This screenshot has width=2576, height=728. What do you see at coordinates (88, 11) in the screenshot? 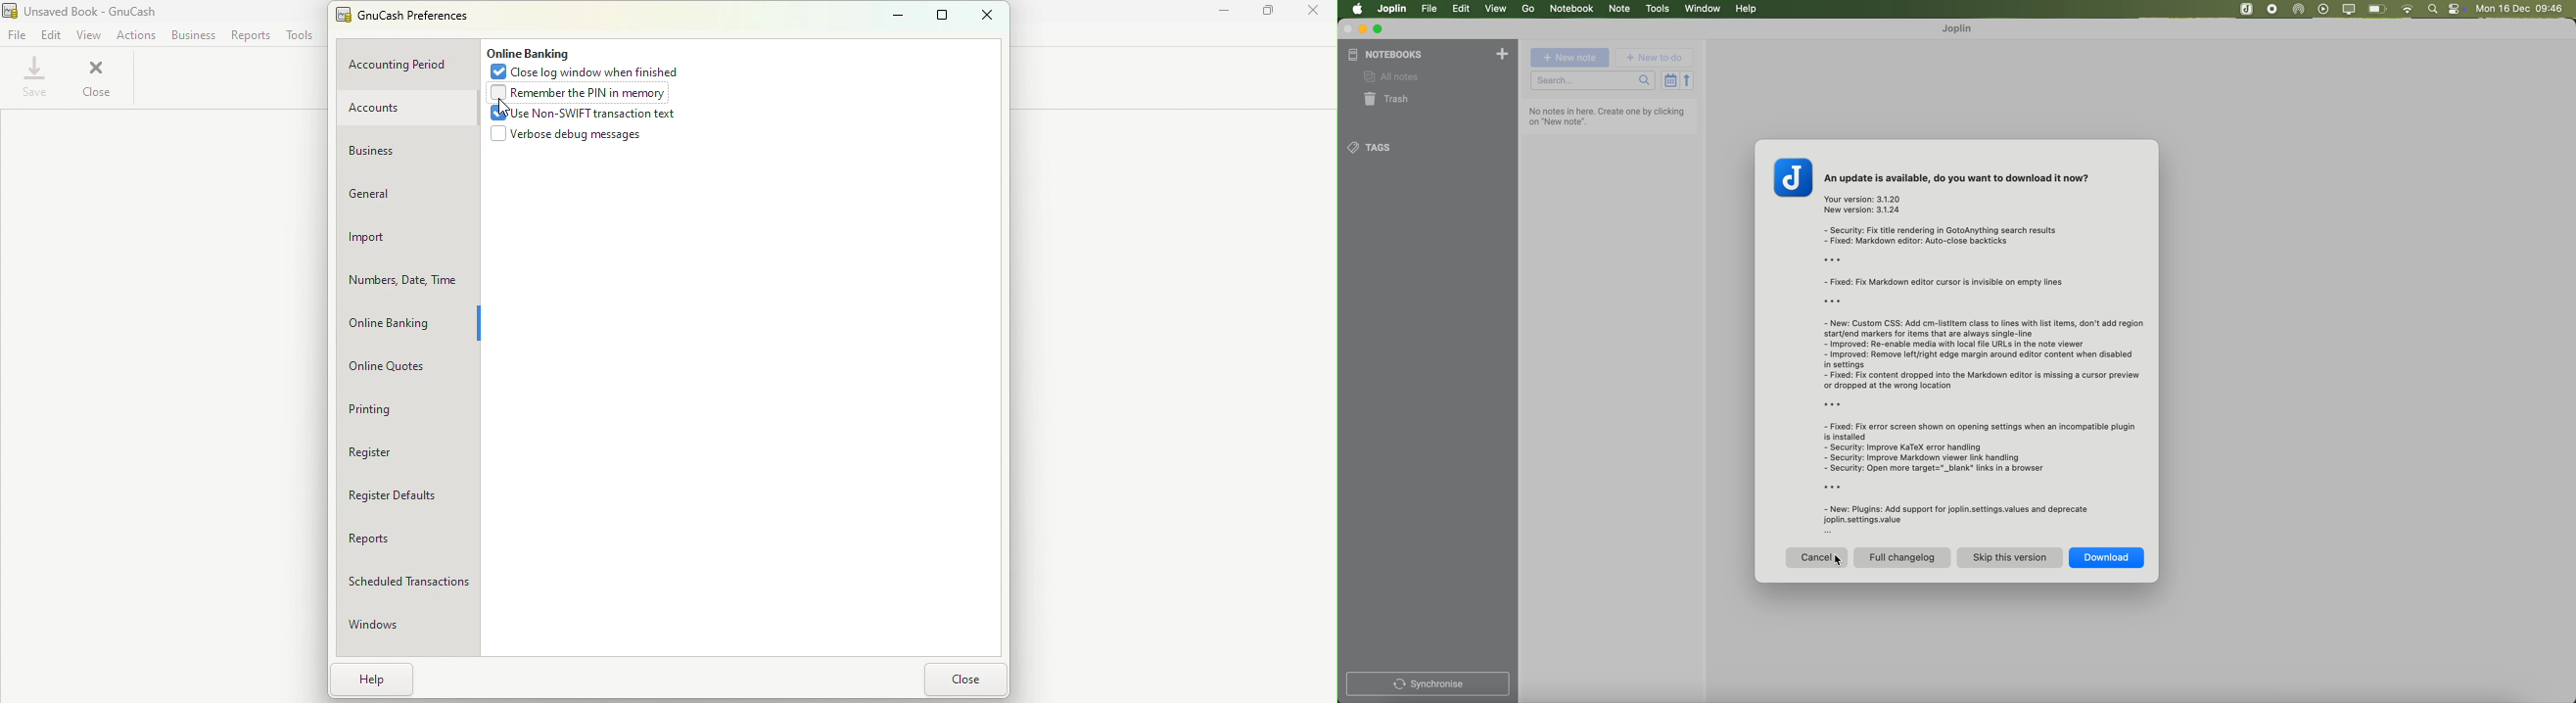
I see `Unsaved Book - GnuCash` at bounding box center [88, 11].